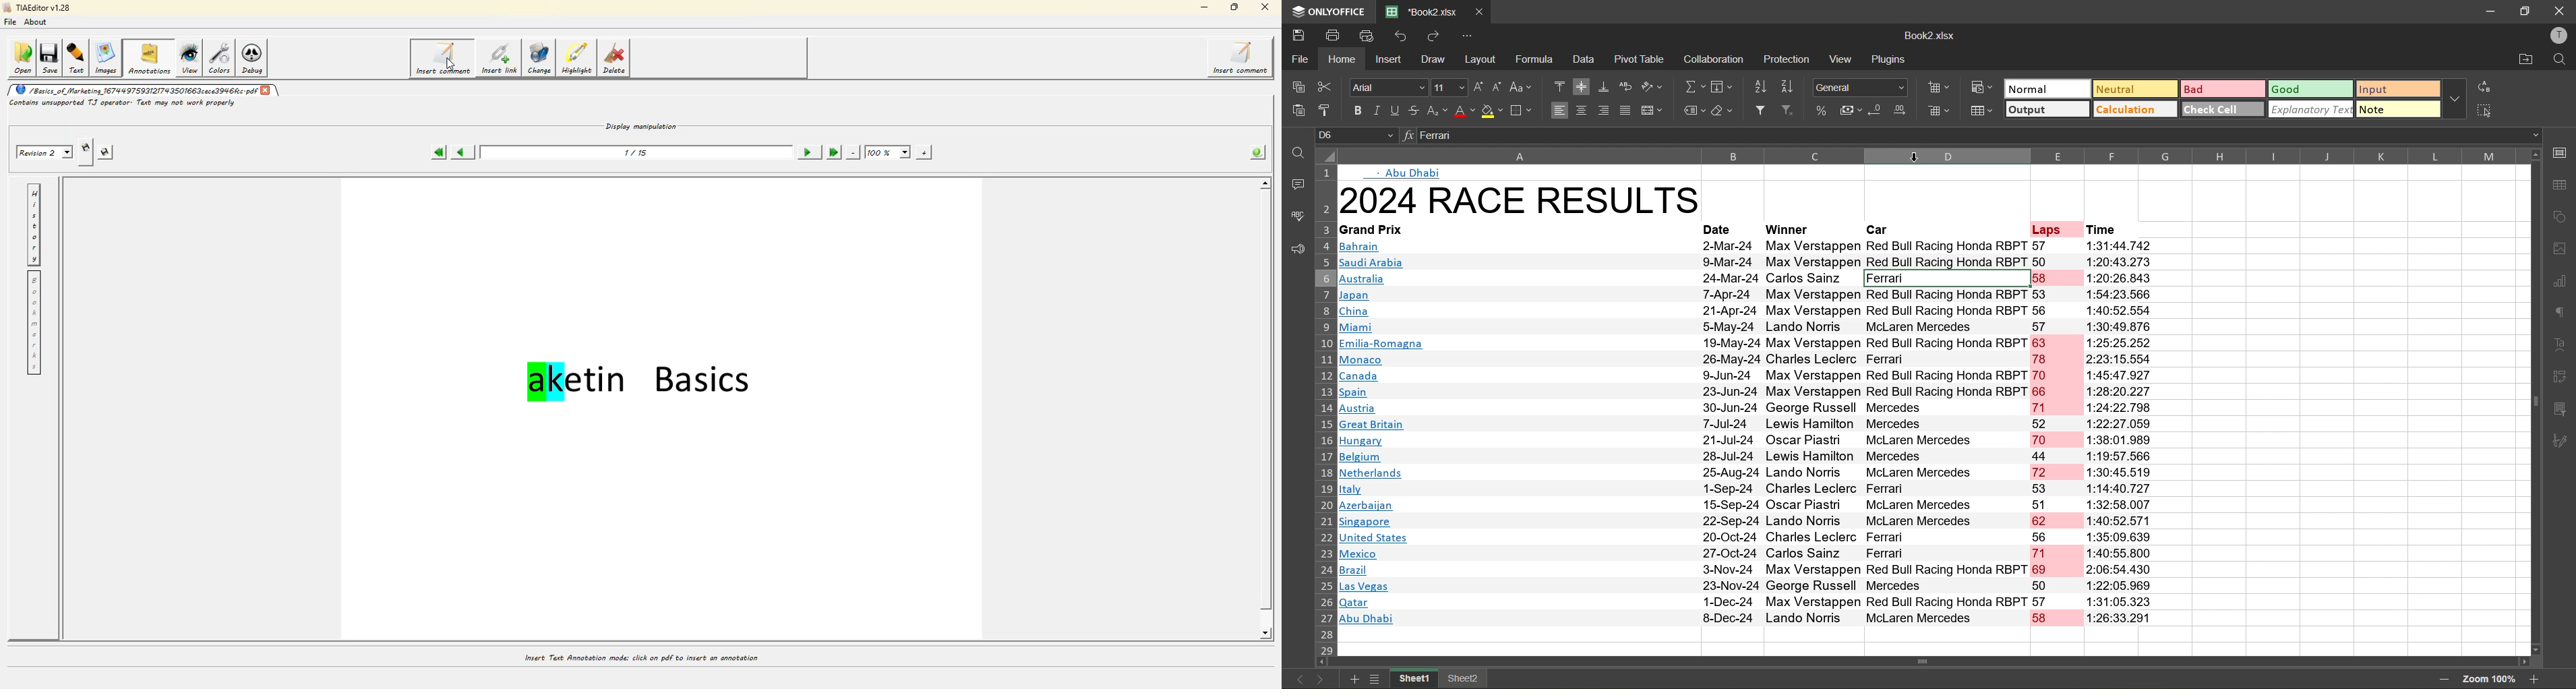 Image resolution: width=2576 pixels, height=700 pixels. What do you see at coordinates (1297, 216) in the screenshot?
I see `spellcheck` at bounding box center [1297, 216].